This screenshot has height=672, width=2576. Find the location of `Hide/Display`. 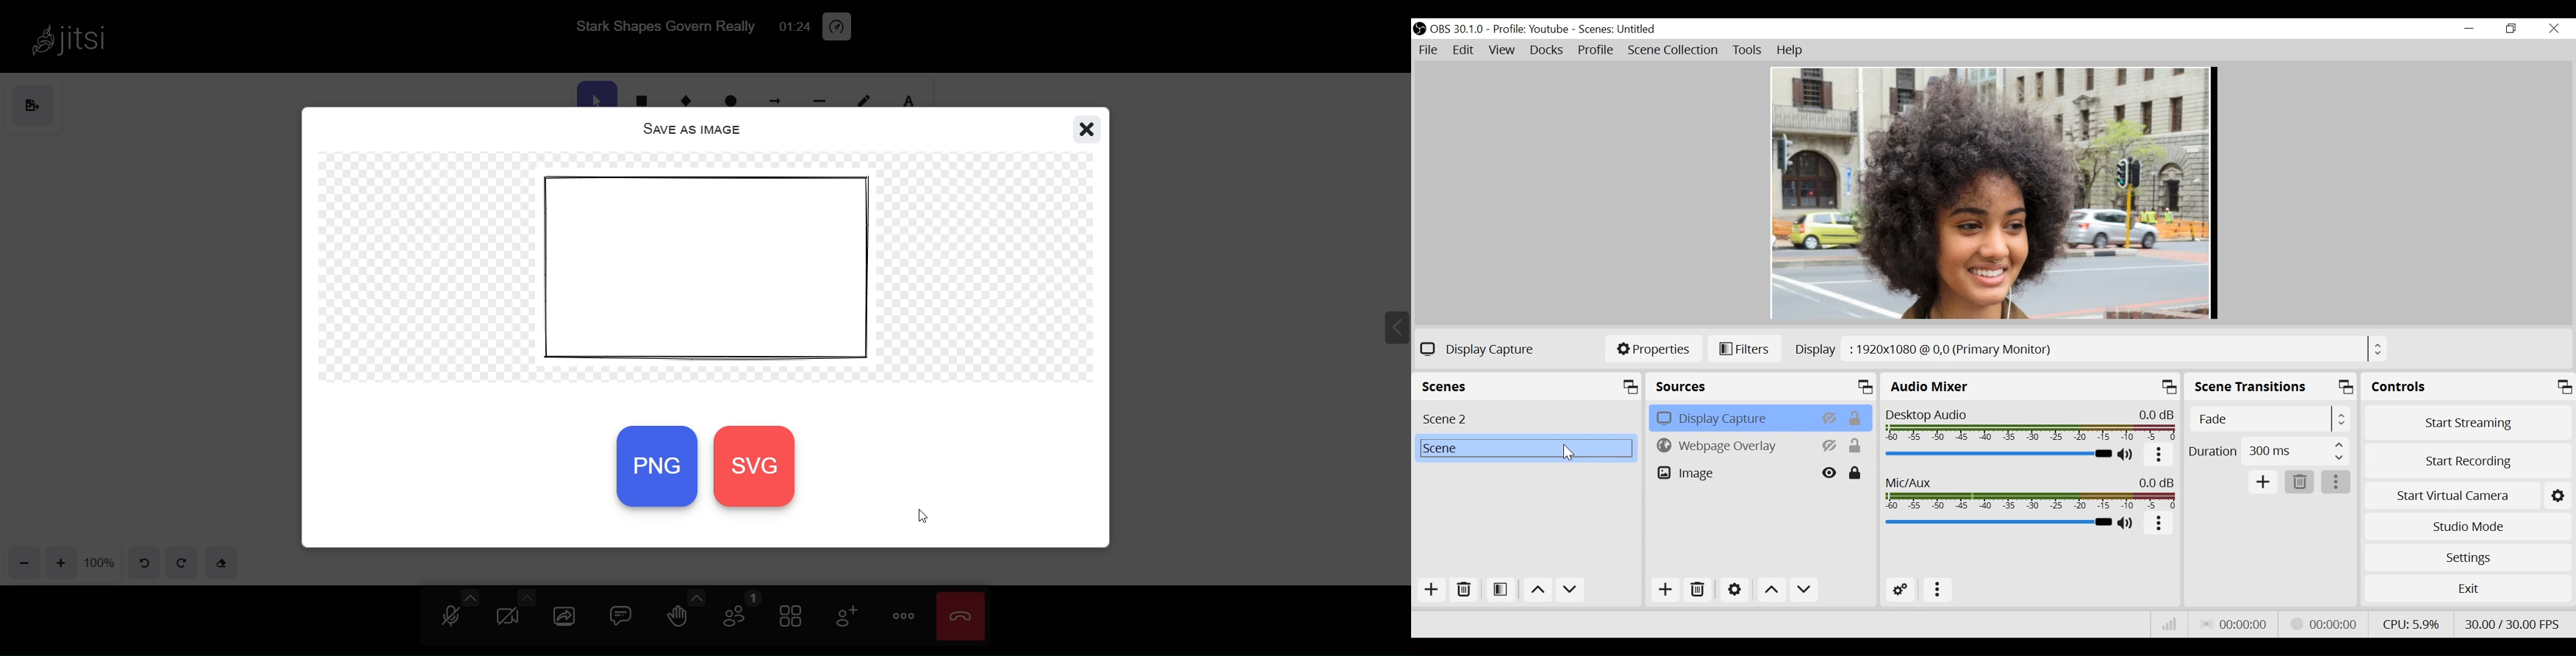

Hide/Display is located at coordinates (1831, 473).